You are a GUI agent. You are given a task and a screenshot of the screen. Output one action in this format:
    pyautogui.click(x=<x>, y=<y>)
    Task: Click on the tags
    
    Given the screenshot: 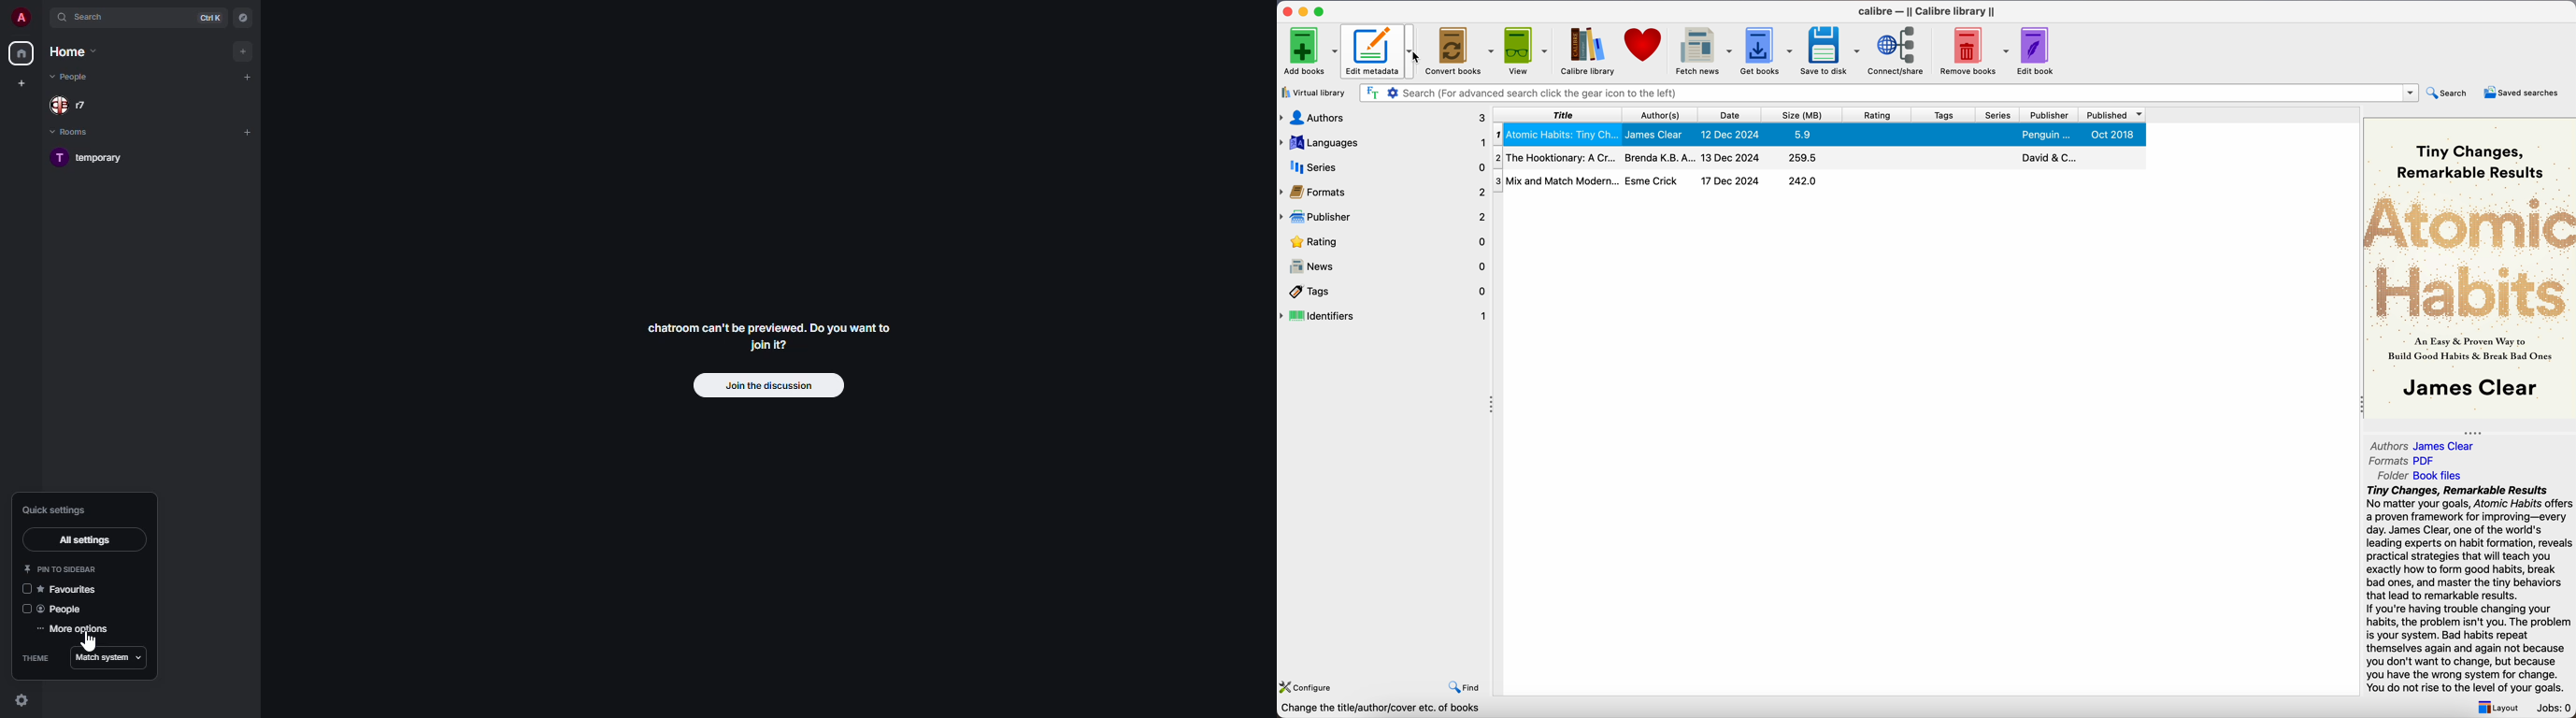 What is the action you would take?
    pyautogui.click(x=1389, y=292)
    